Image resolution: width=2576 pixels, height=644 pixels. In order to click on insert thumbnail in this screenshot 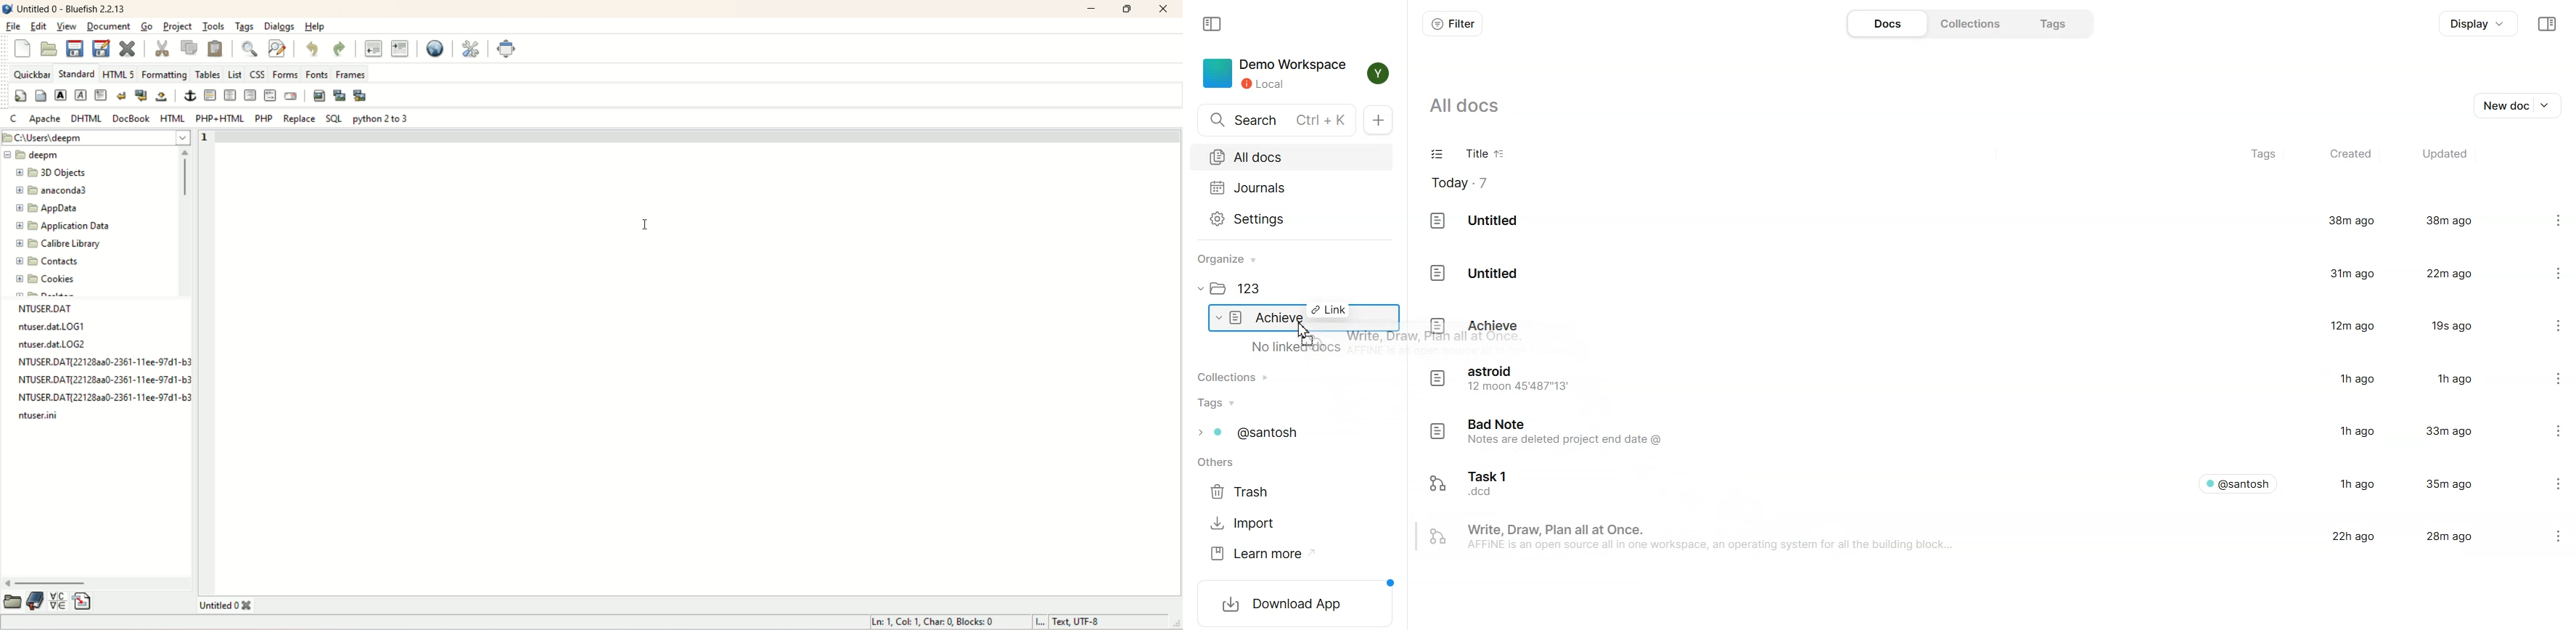, I will do `click(340, 96)`.